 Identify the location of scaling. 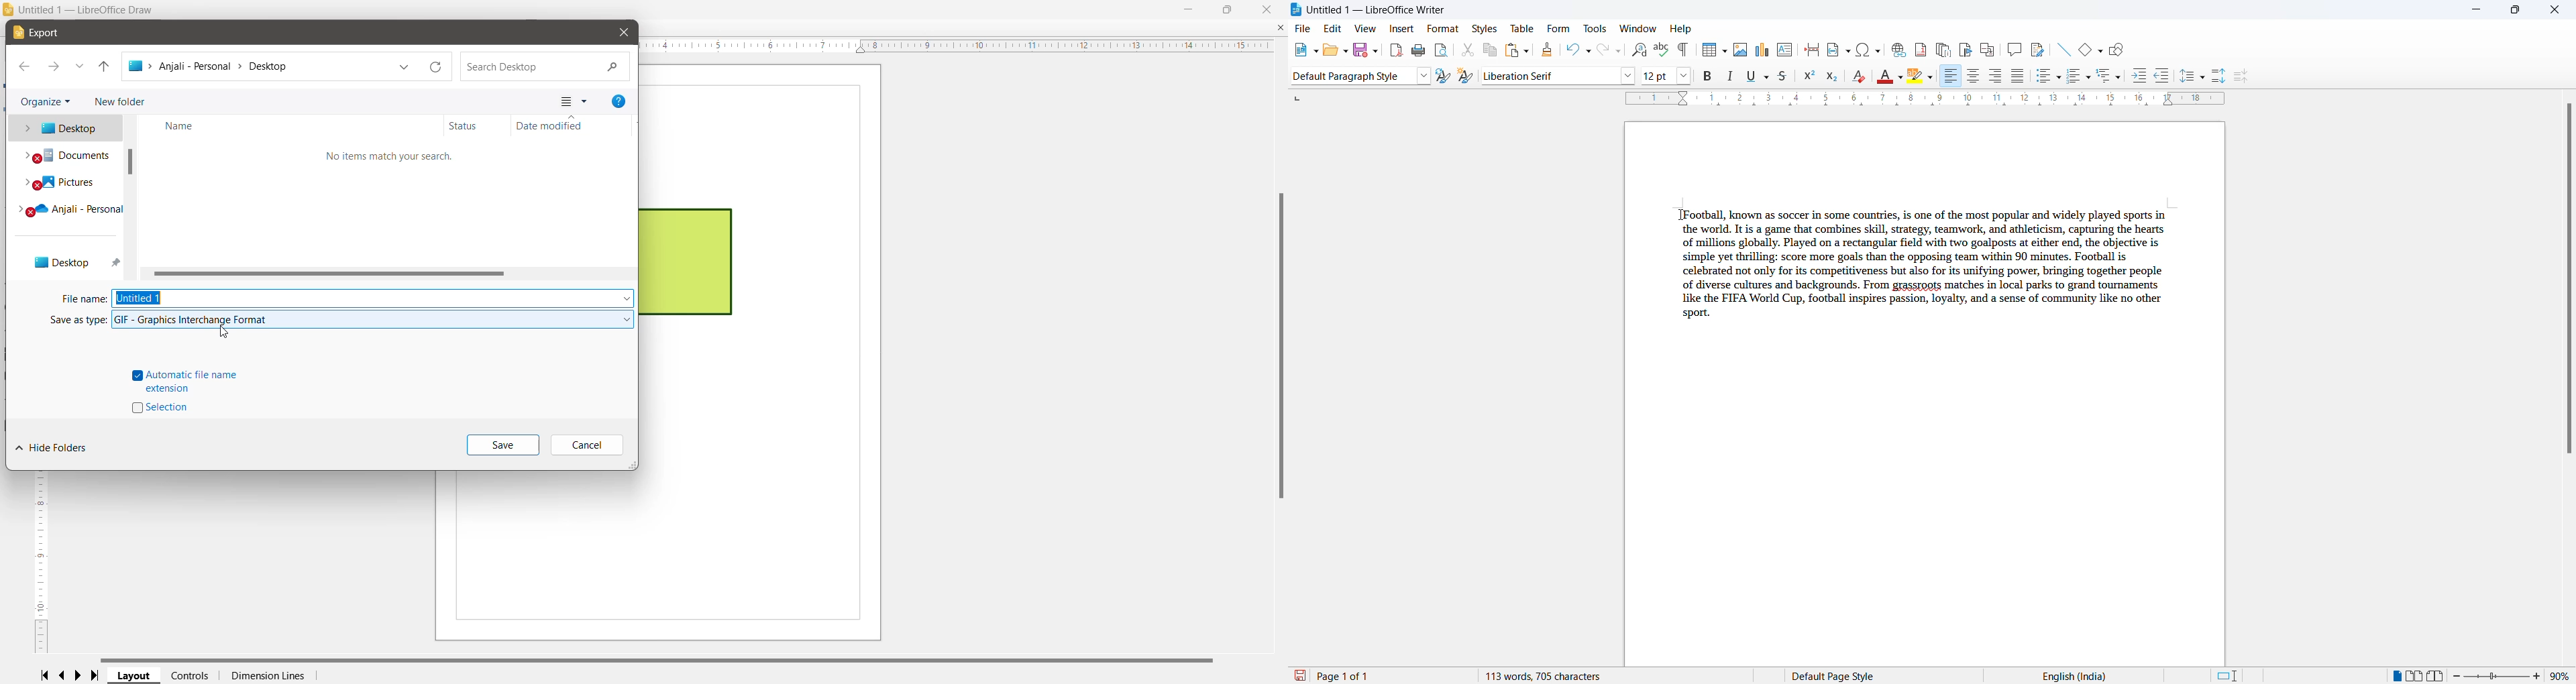
(1922, 100).